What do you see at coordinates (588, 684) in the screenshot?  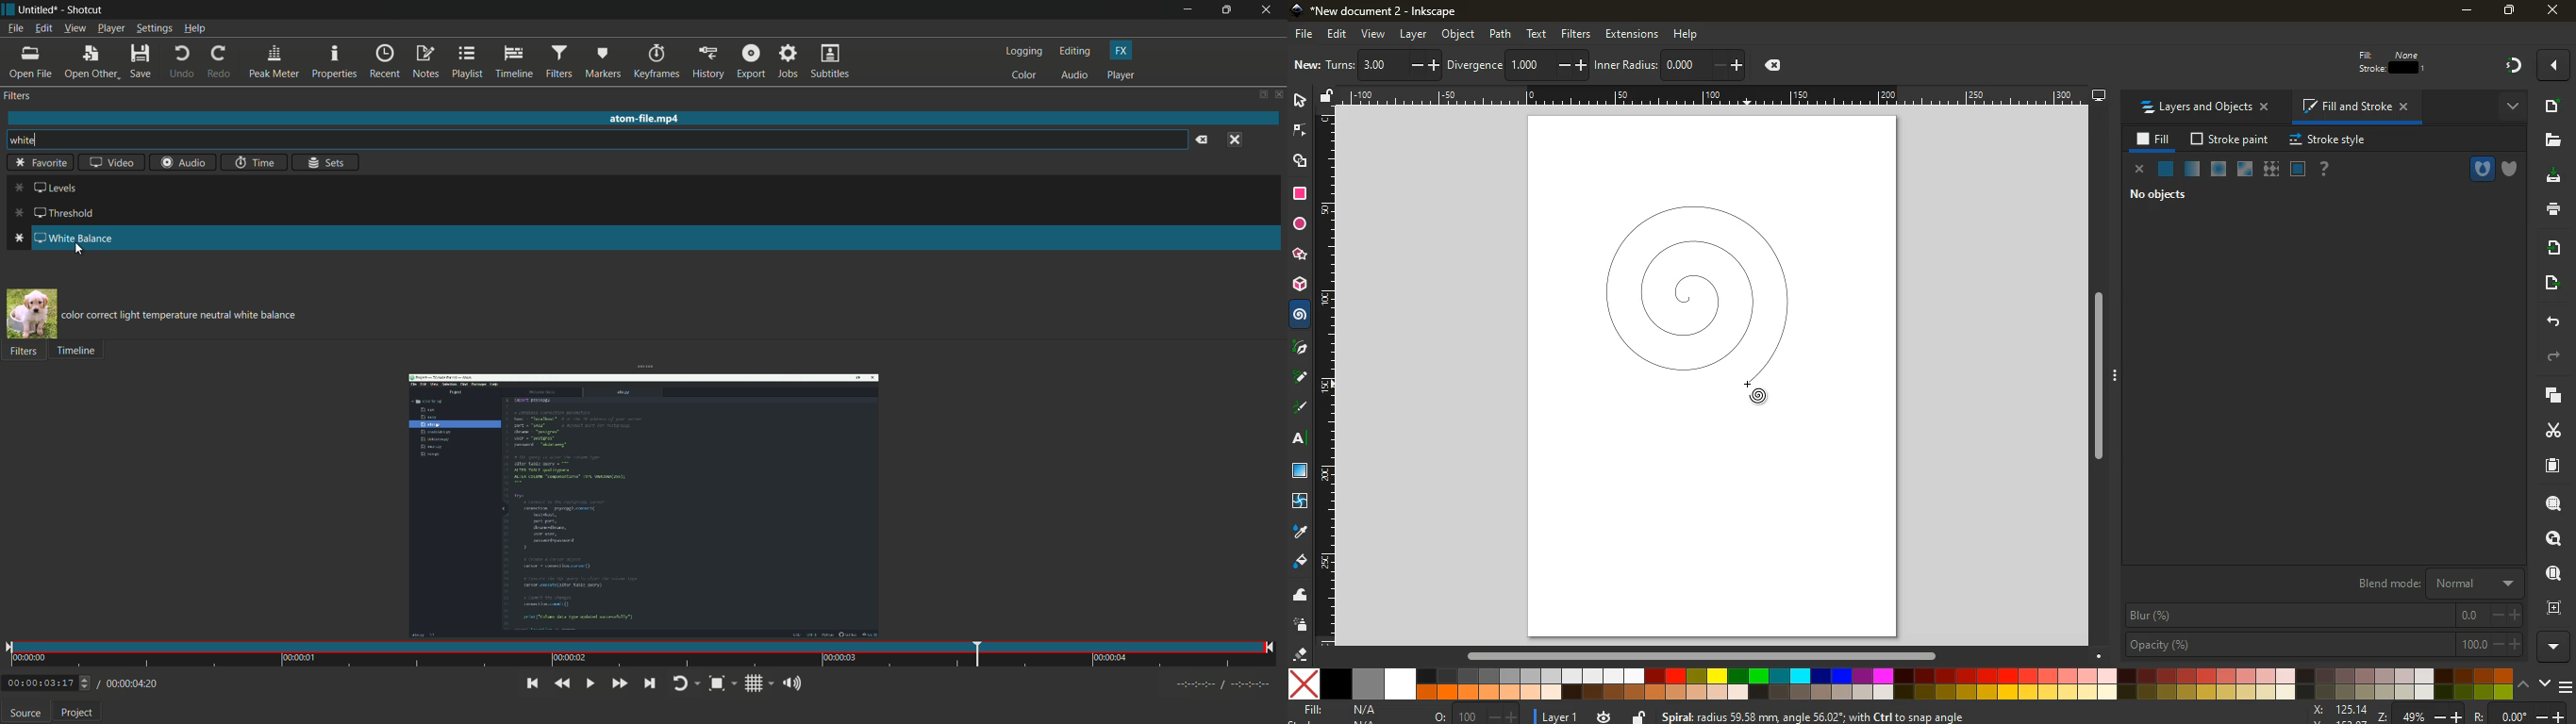 I see `toggle play or pause` at bounding box center [588, 684].